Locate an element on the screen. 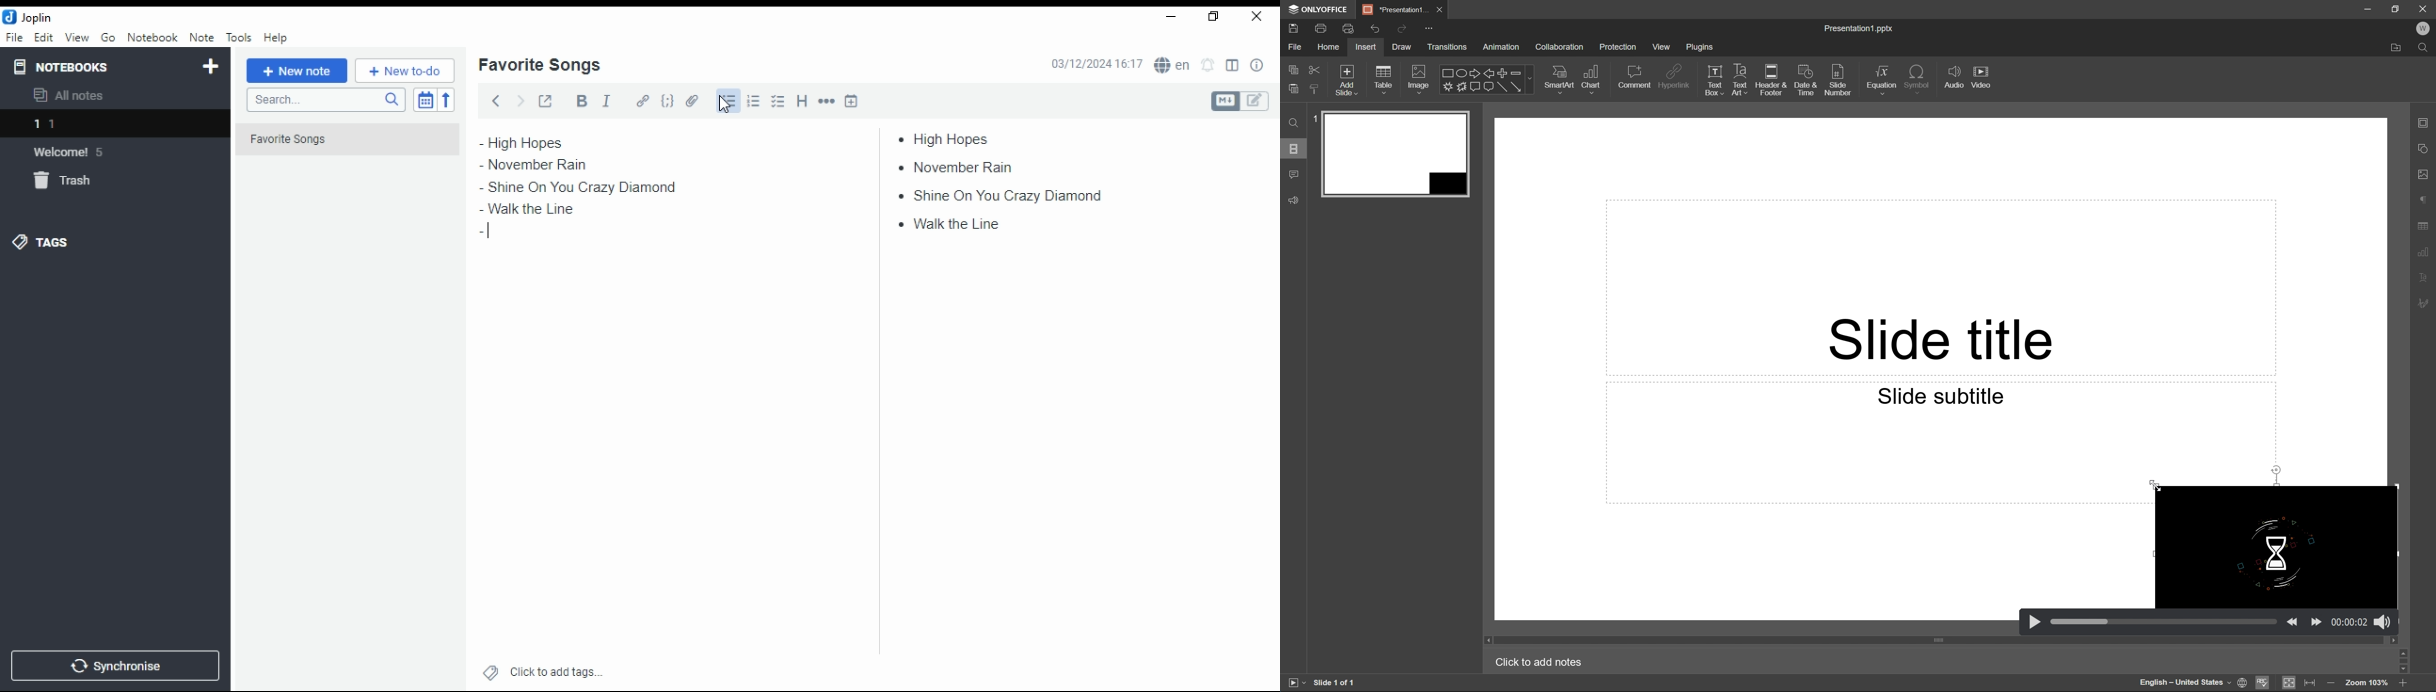 This screenshot has height=700, width=2436. november rain is located at coordinates (962, 166).